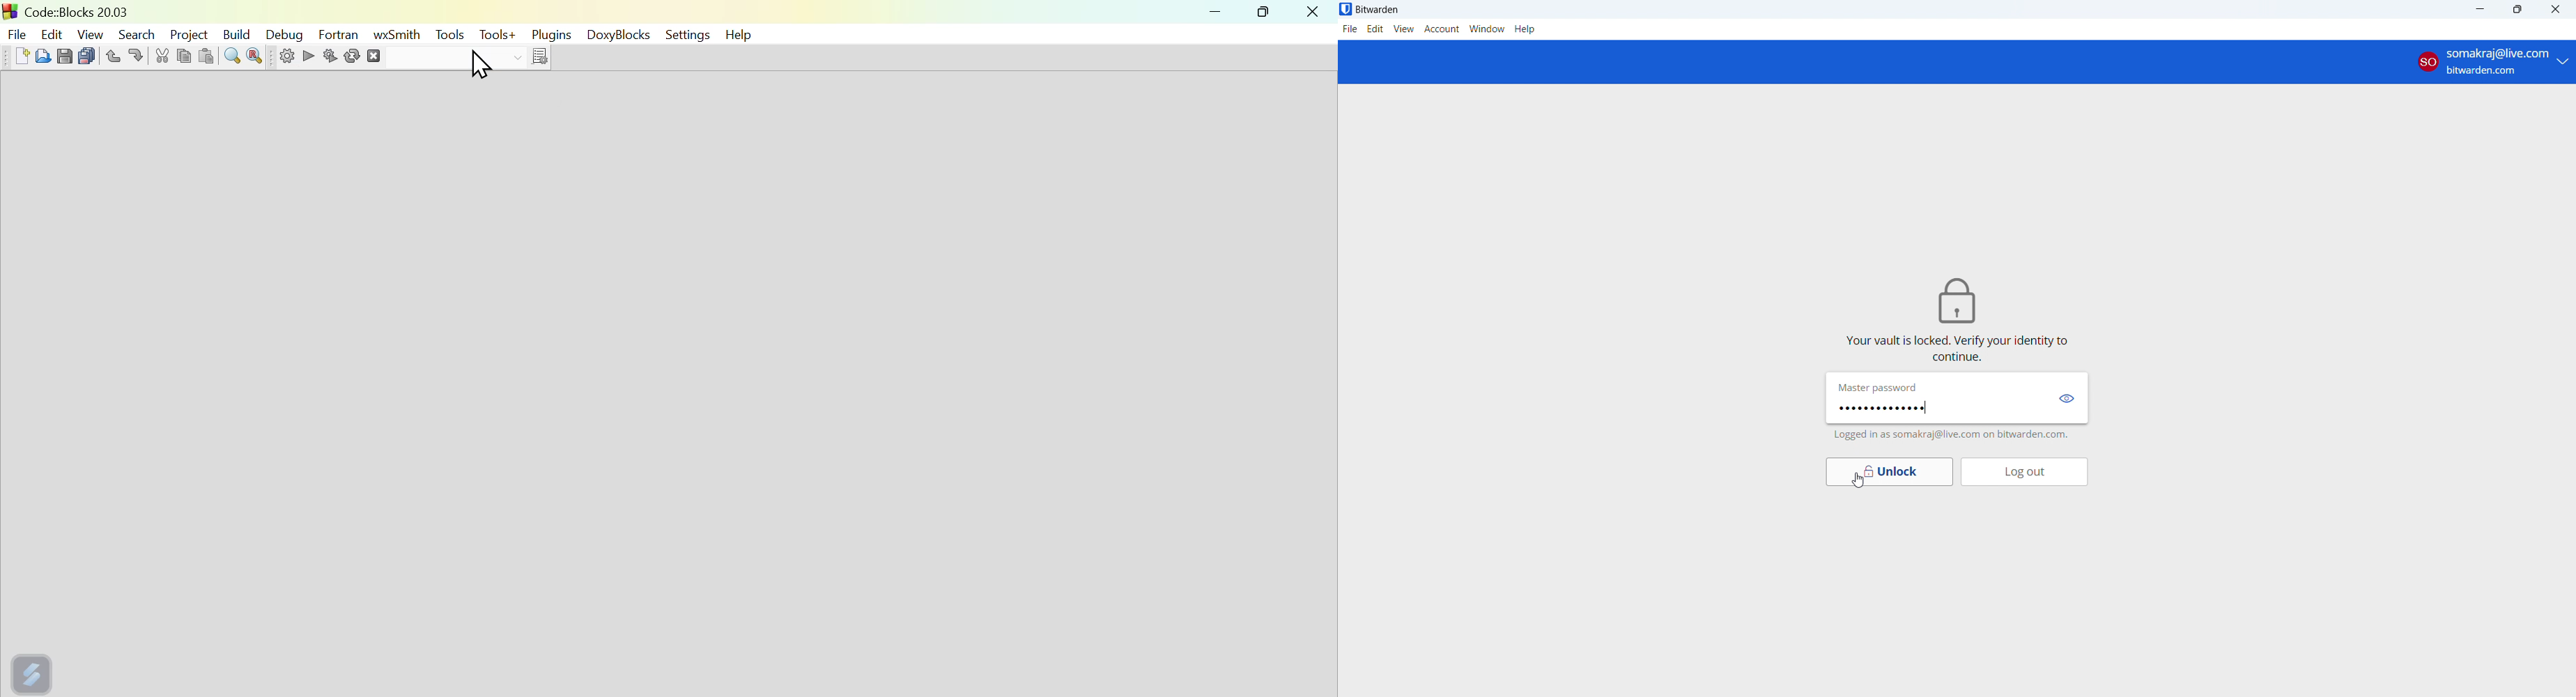 The image size is (2576, 700). What do you see at coordinates (1378, 10) in the screenshot?
I see `title` at bounding box center [1378, 10].